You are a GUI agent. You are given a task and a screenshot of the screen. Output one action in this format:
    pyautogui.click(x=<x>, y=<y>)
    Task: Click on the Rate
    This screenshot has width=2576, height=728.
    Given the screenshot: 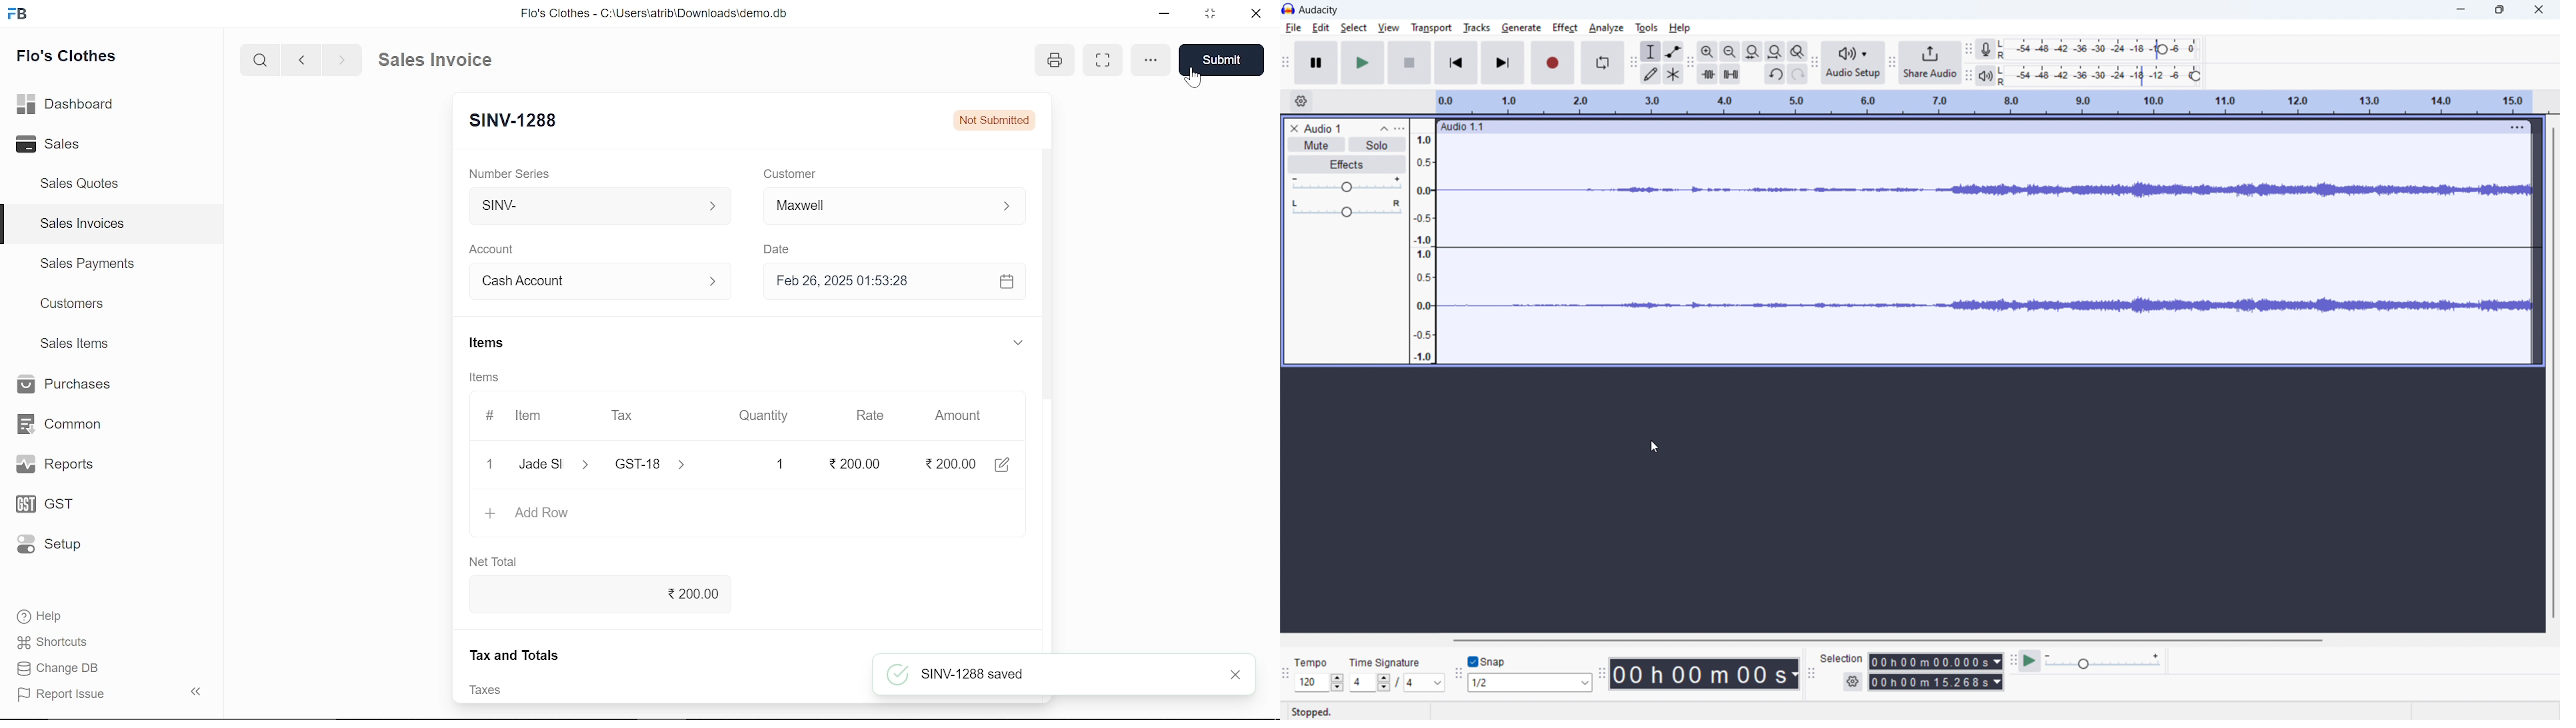 What is the action you would take?
    pyautogui.click(x=863, y=416)
    